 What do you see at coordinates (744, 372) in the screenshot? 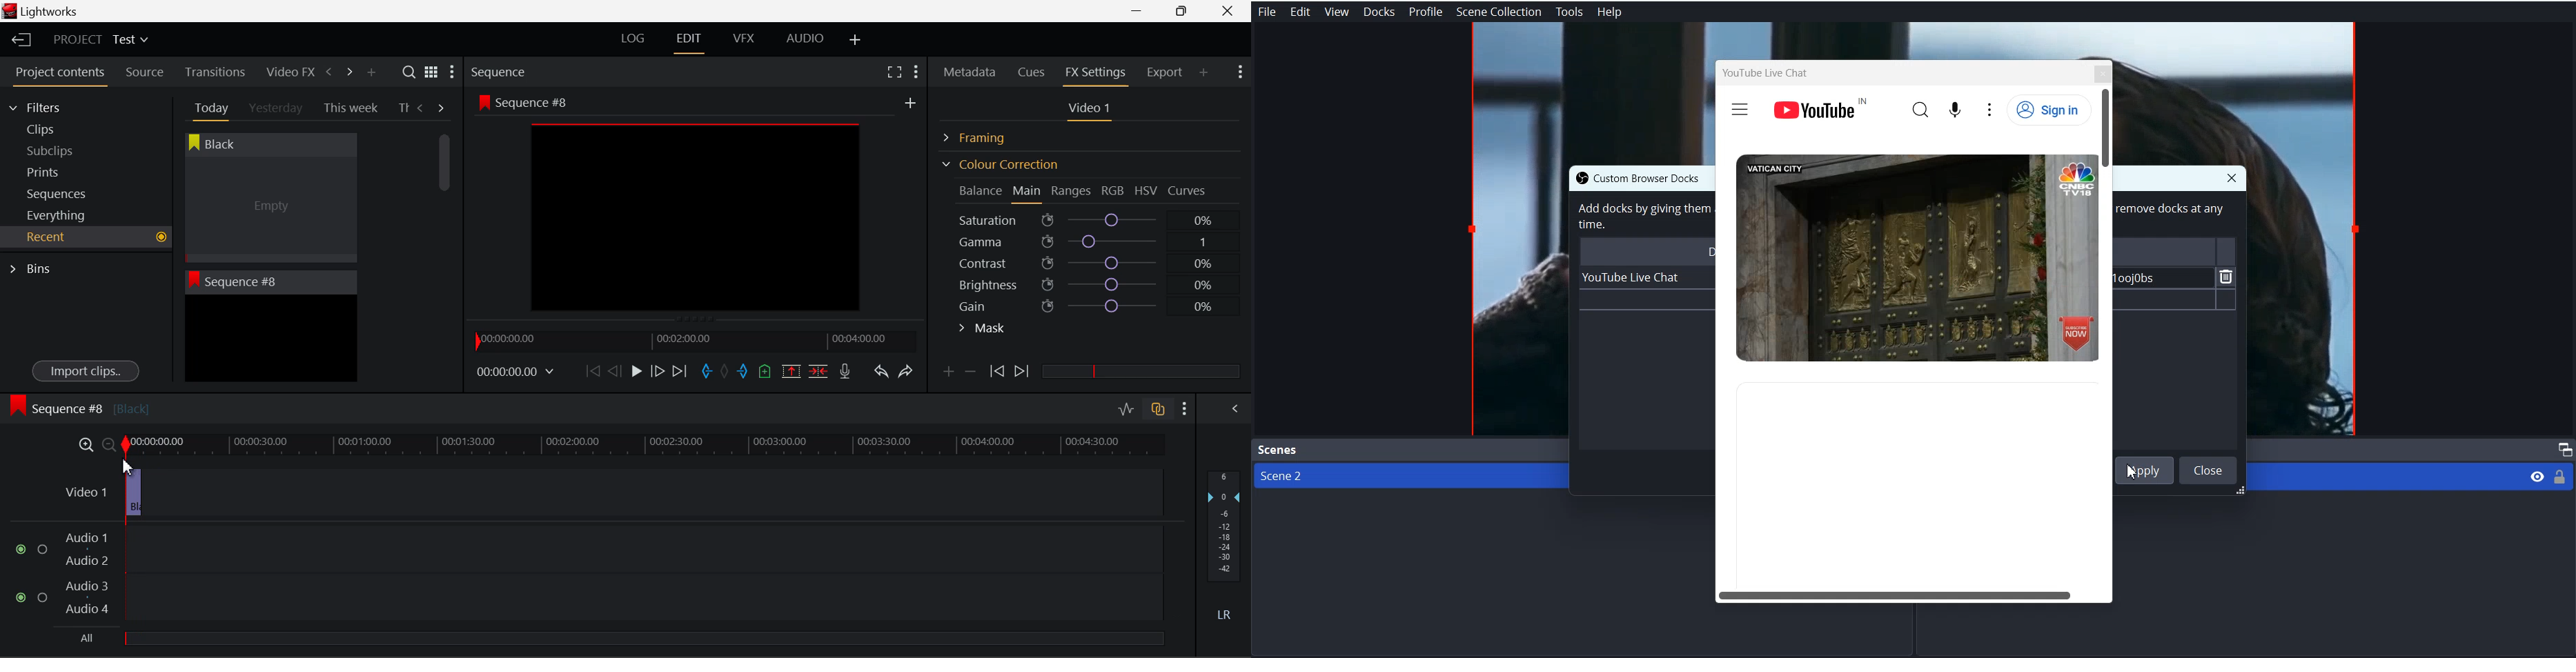
I see `Mark Out` at bounding box center [744, 372].